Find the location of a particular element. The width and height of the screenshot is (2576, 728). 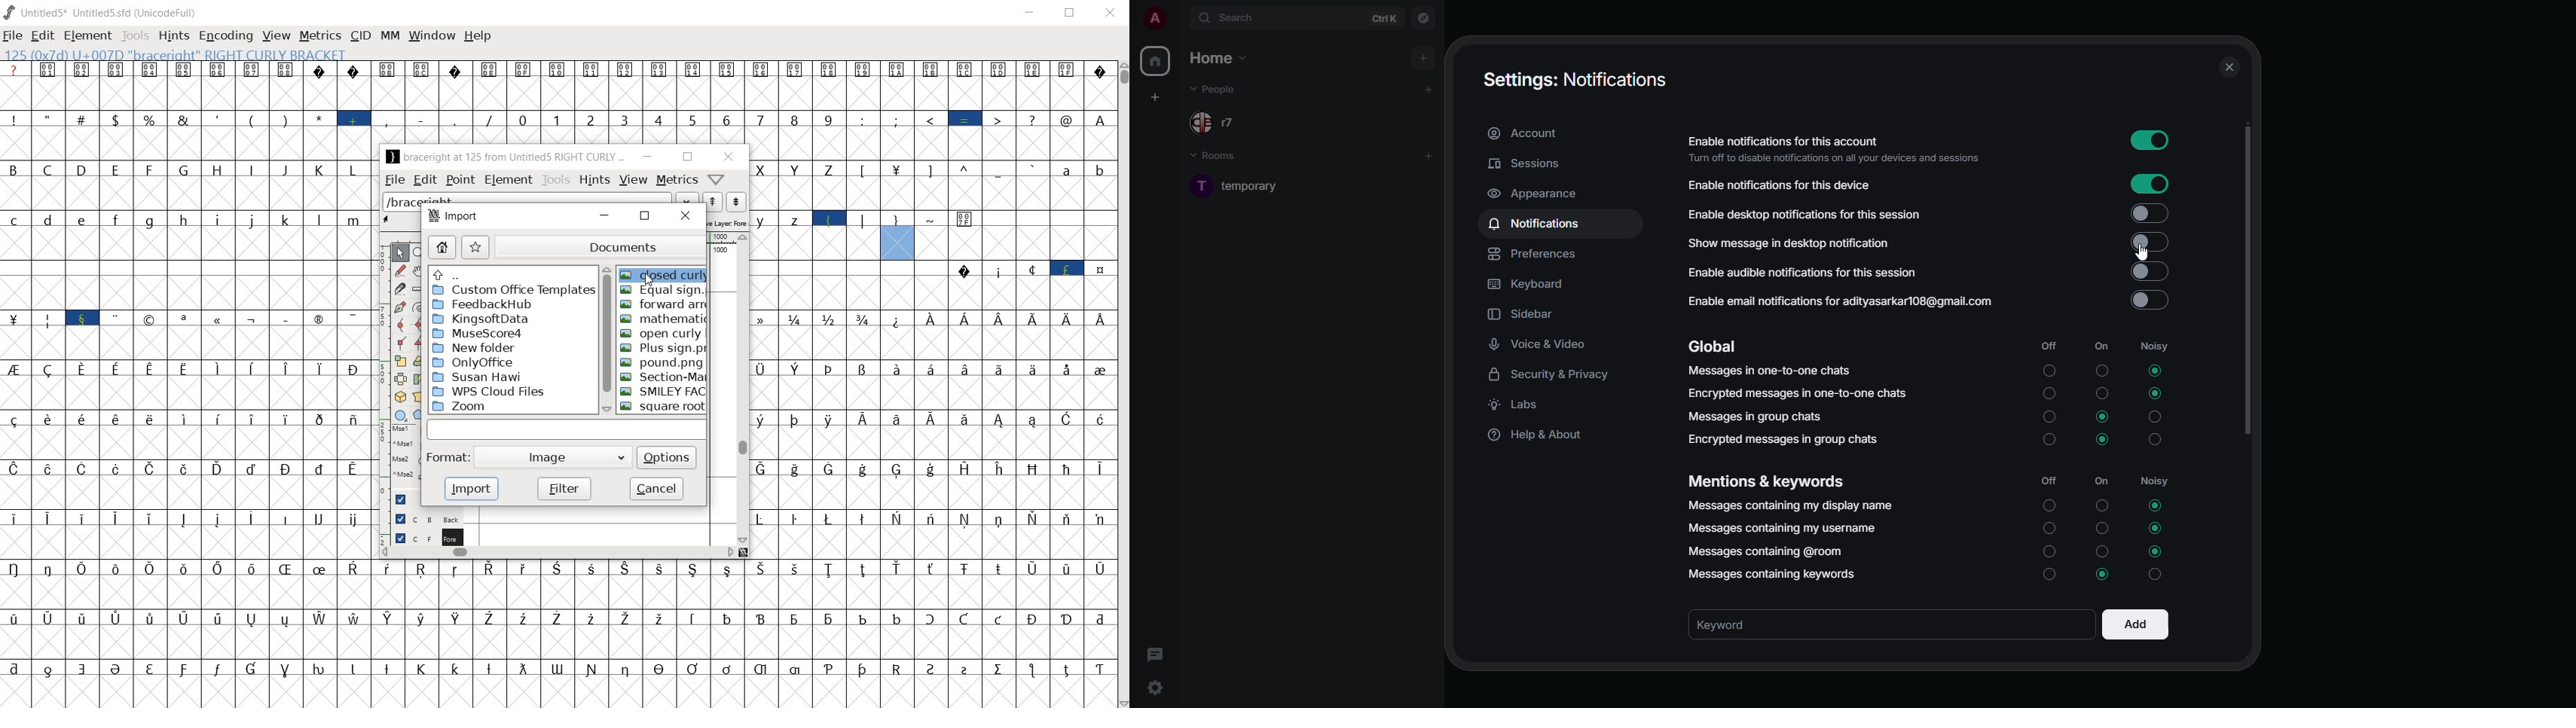

enable notifications for this account is located at coordinates (1832, 149).